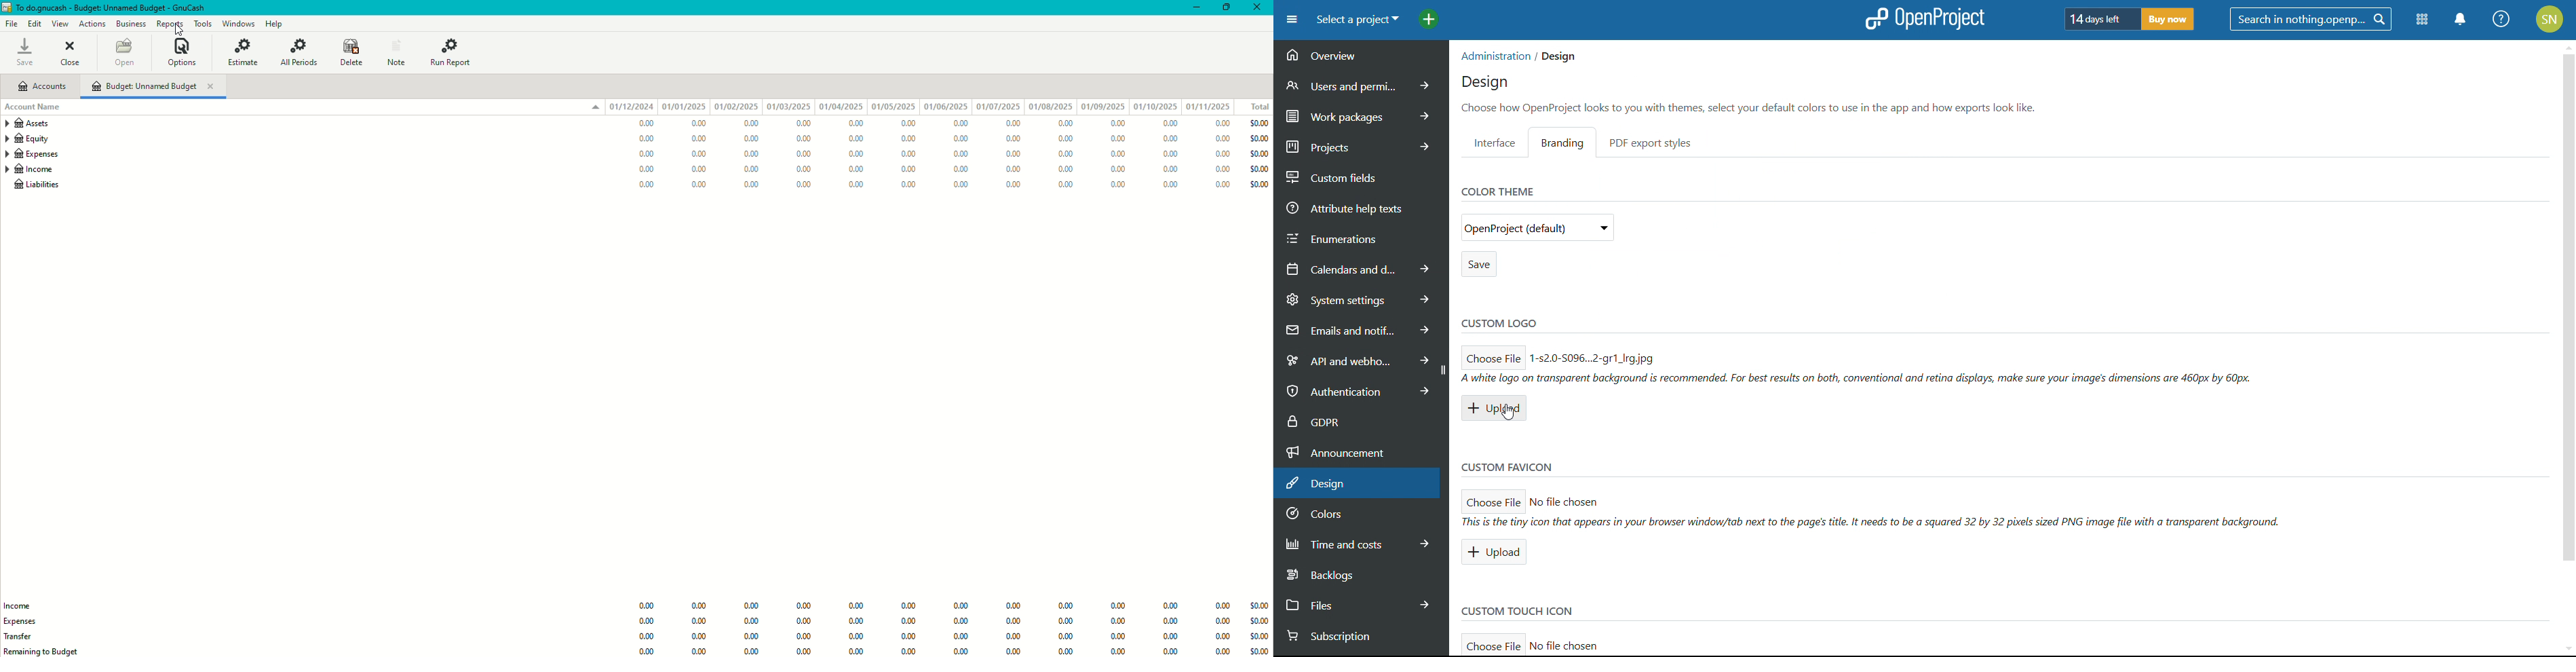 The image size is (2576, 672). Describe the element at coordinates (1221, 187) in the screenshot. I see `0.00` at that location.